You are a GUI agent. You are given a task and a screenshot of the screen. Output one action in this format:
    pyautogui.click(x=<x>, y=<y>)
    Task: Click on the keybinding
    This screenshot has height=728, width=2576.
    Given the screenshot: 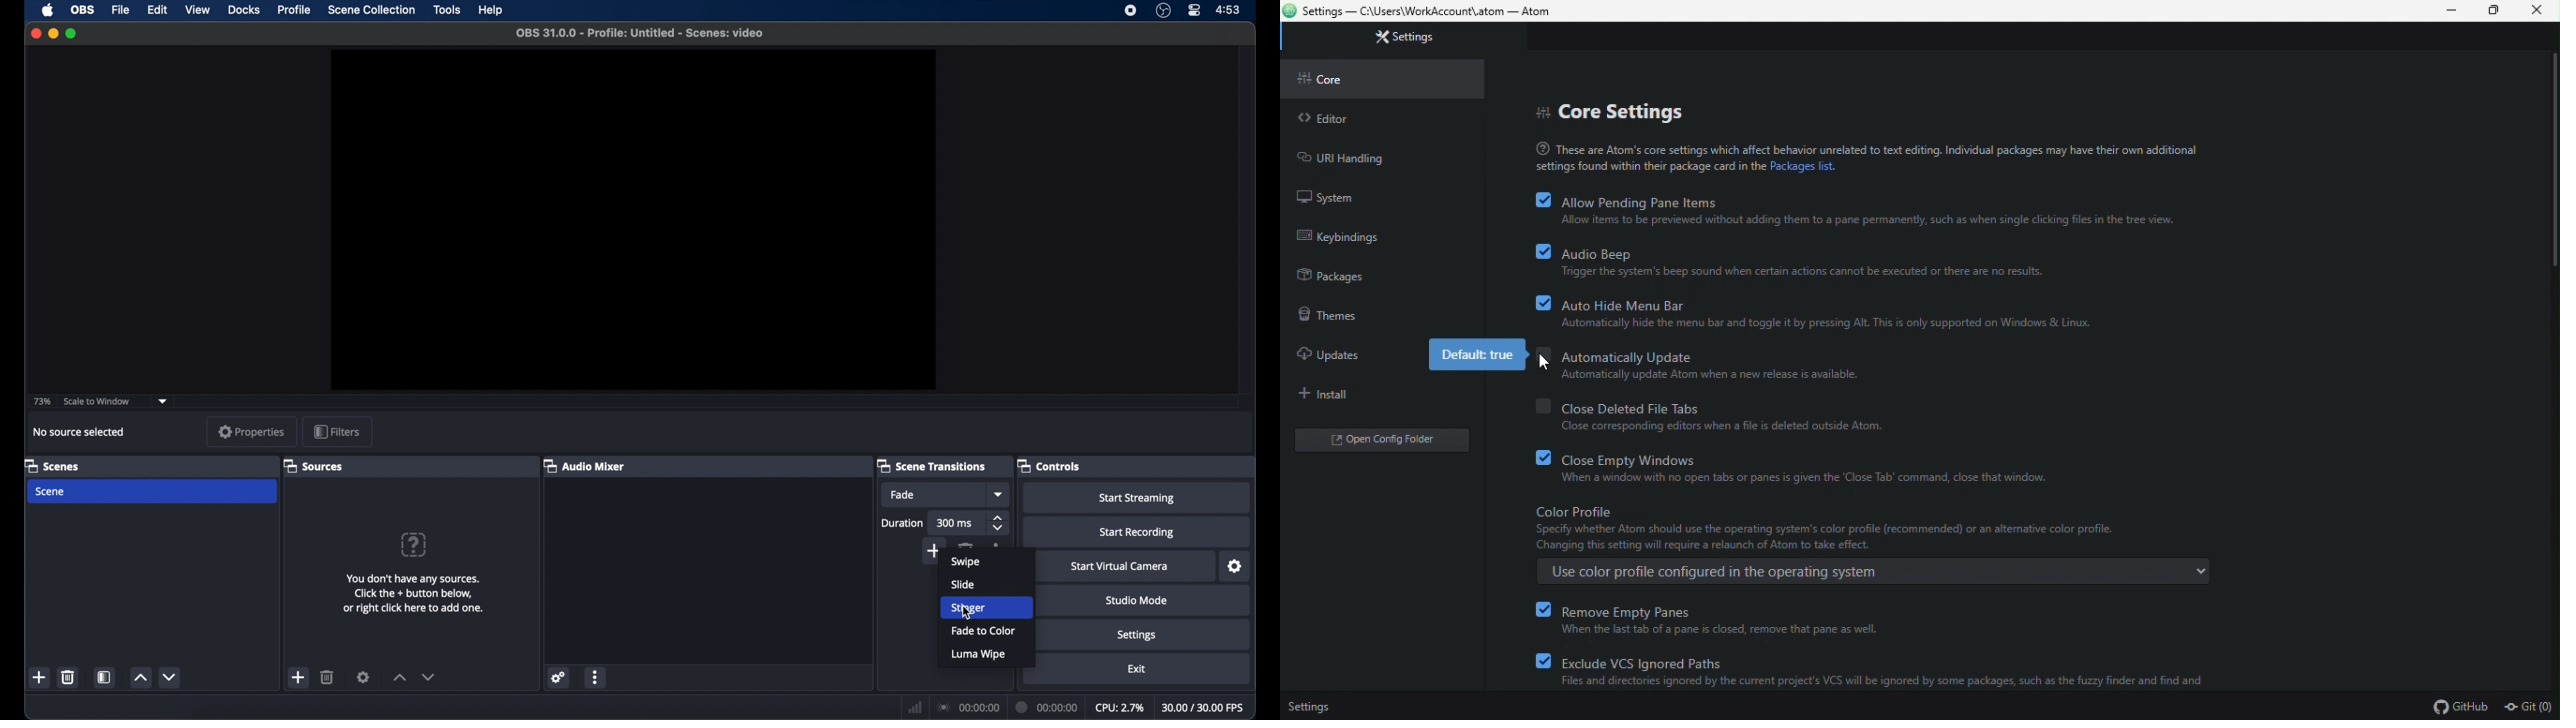 What is the action you would take?
    pyautogui.click(x=1338, y=232)
    